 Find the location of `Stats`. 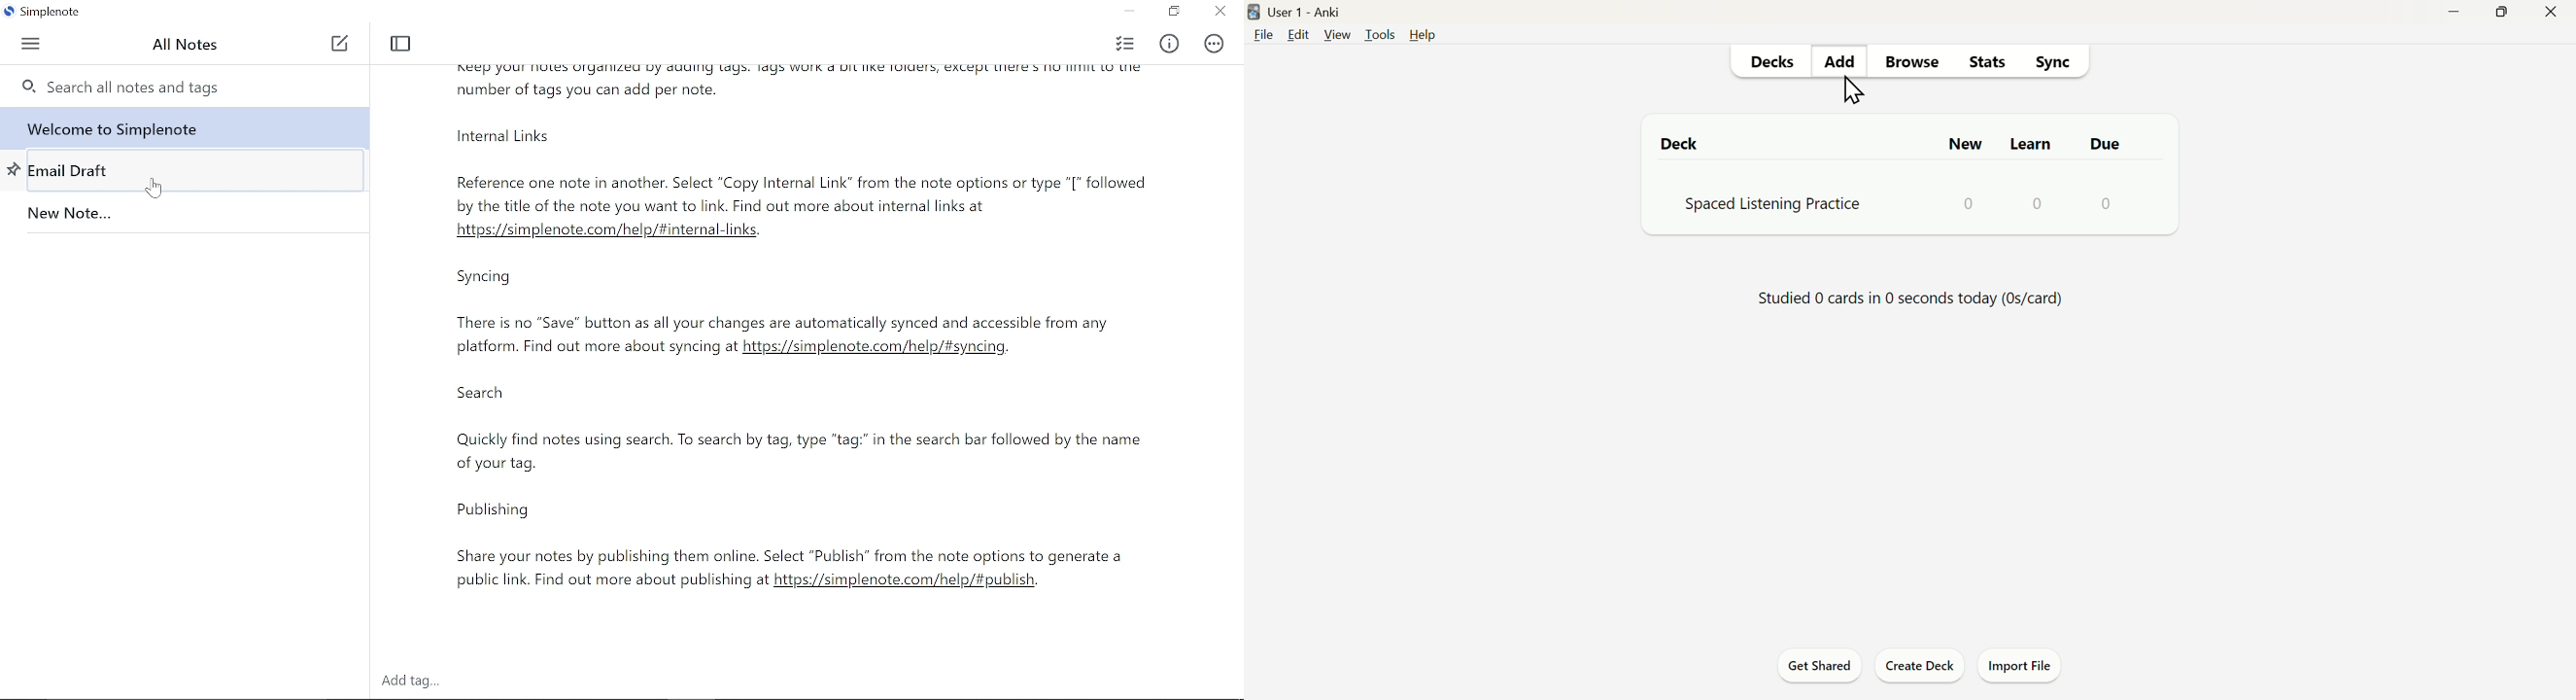

Stats is located at coordinates (1984, 65).